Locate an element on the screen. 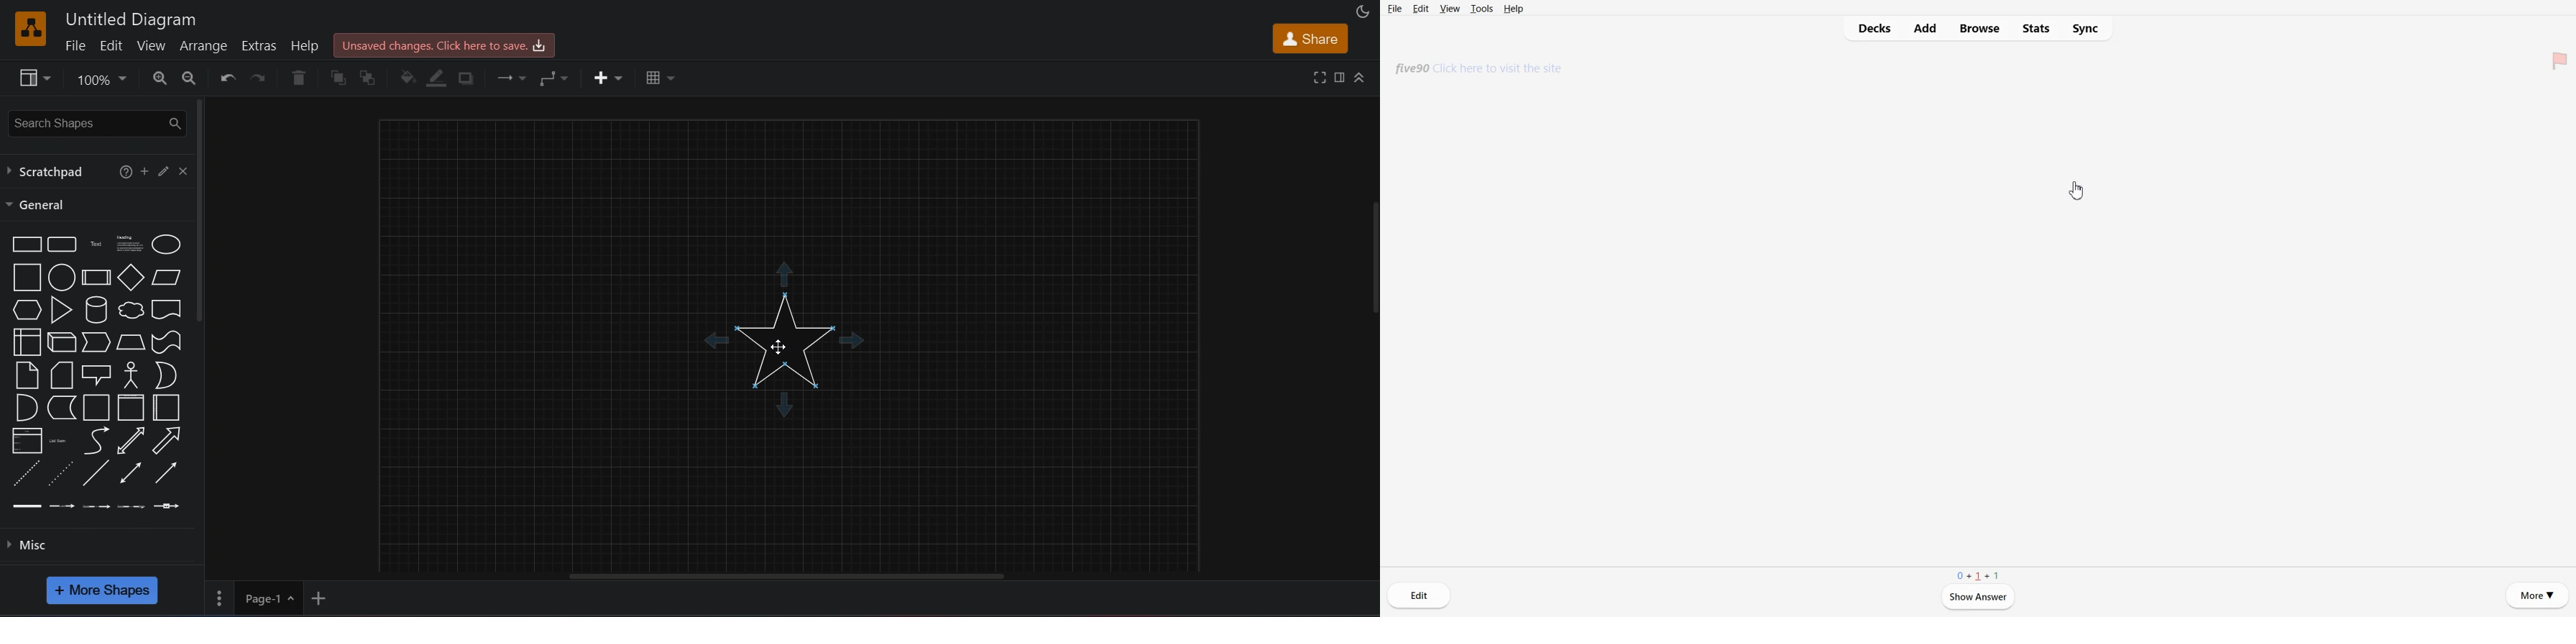 The width and height of the screenshot is (2576, 644). 0+1+1 is located at coordinates (1977, 575).